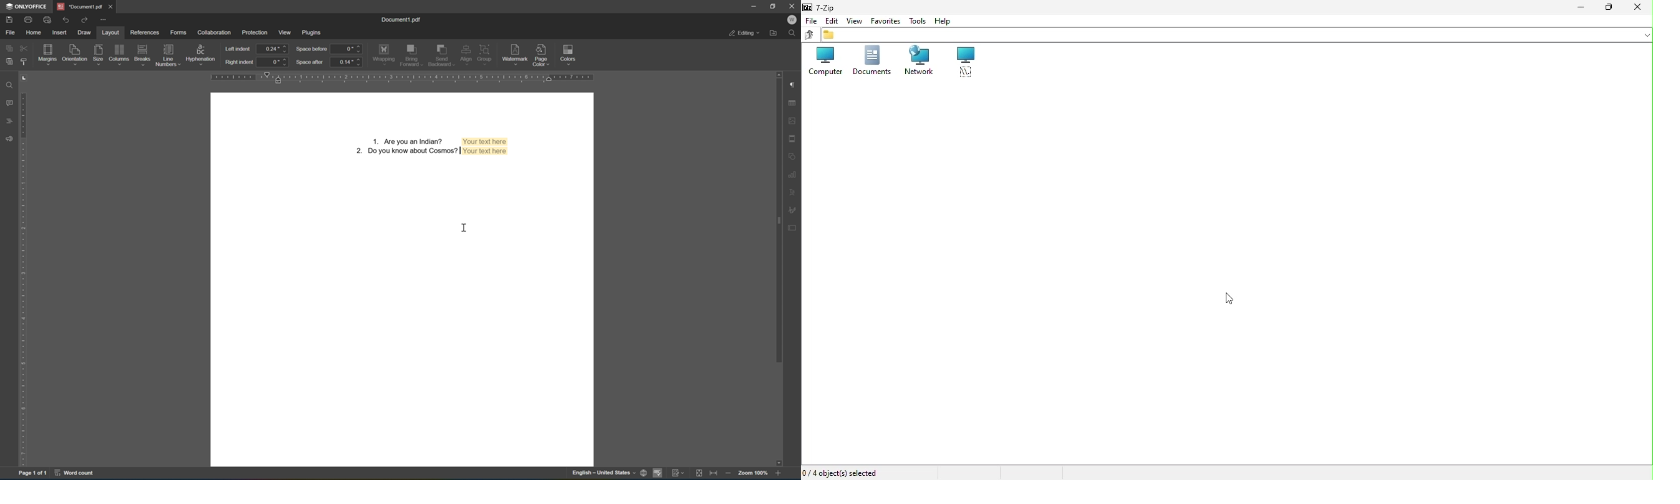  What do you see at coordinates (74, 54) in the screenshot?
I see `orientation` at bounding box center [74, 54].